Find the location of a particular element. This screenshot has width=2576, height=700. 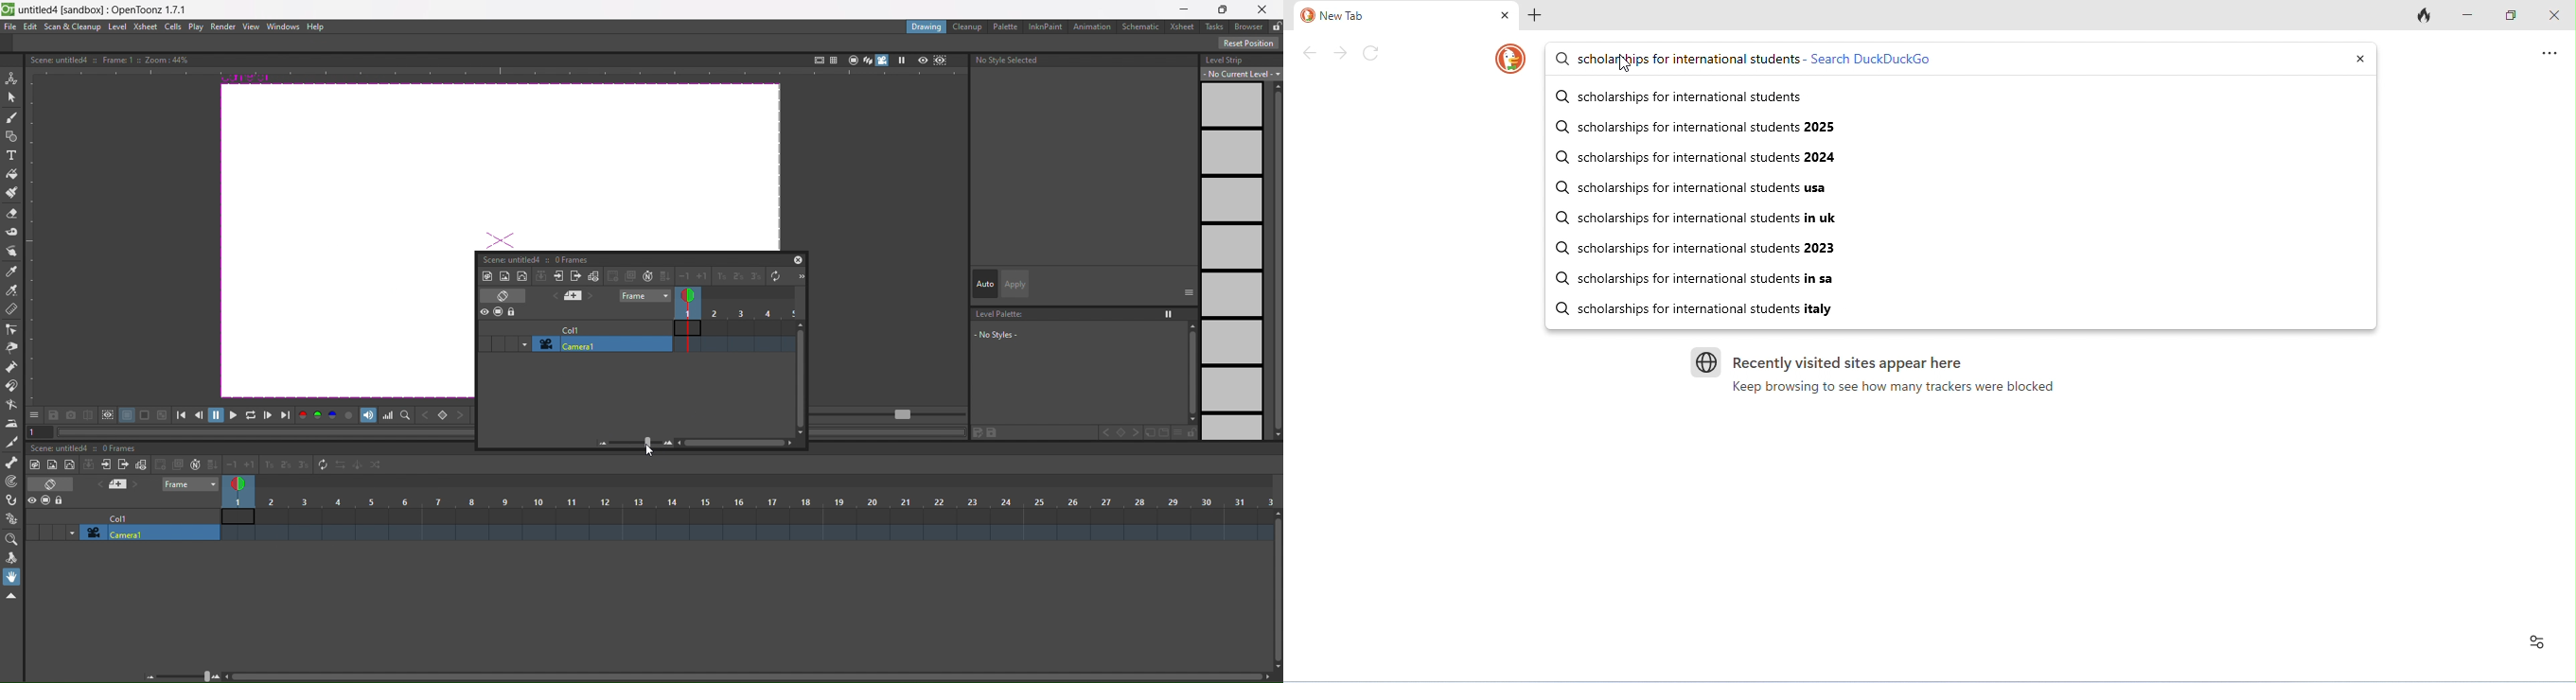

eraser tool is located at coordinates (12, 215).